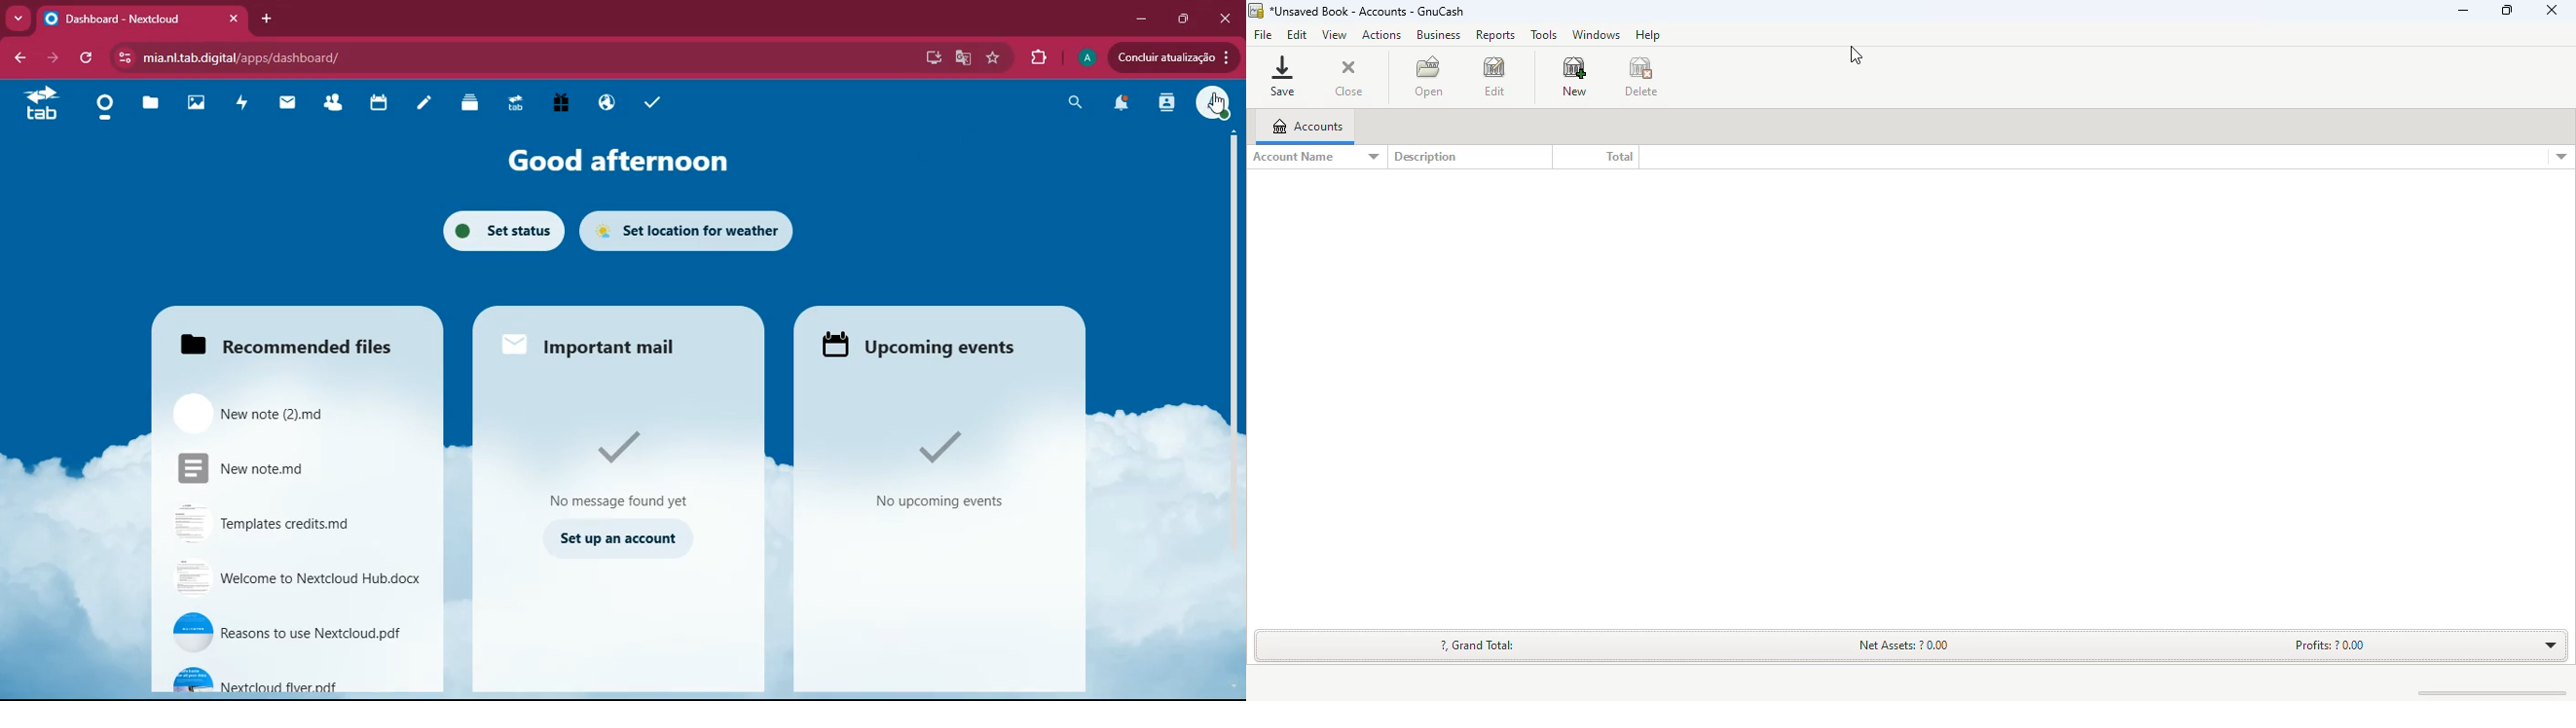  What do you see at coordinates (1367, 11) in the screenshot?
I see `title` at bounding box center [1367, 11].